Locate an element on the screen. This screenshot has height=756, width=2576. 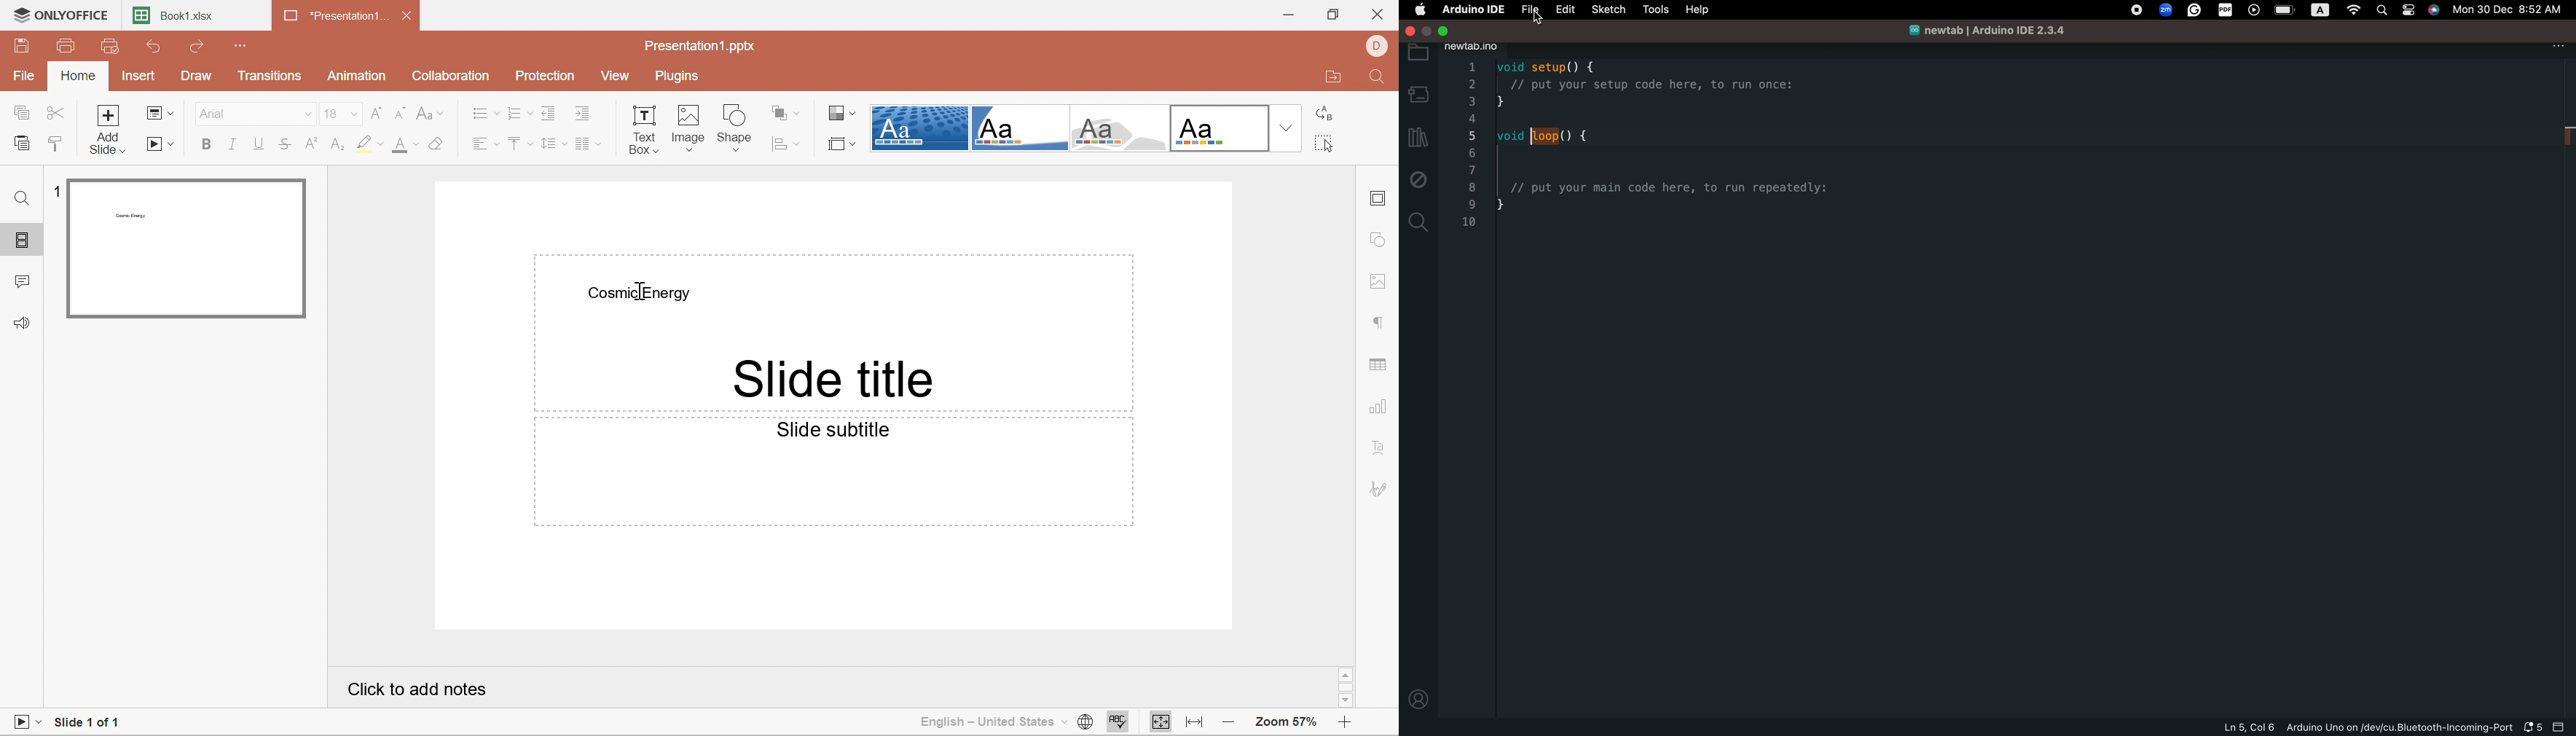
spotlight search is located at coordinates (2383, 11).